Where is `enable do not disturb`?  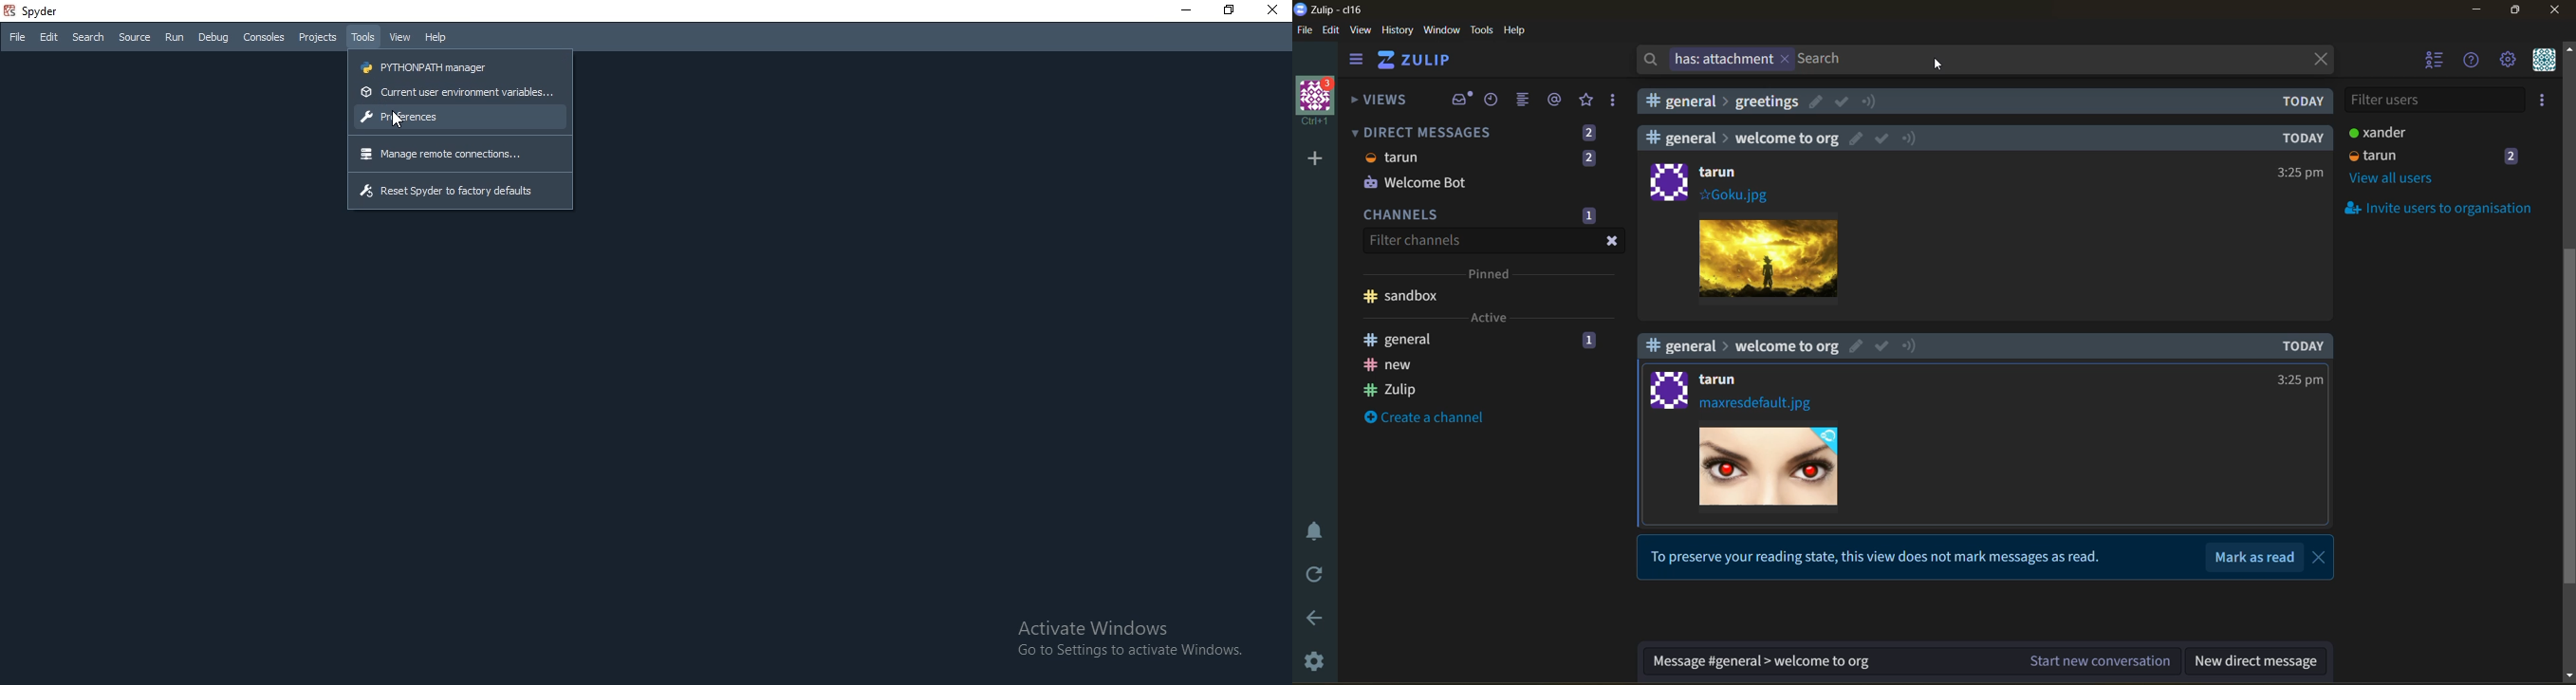 enable do not disturb is located at coordinates (1319, 529).